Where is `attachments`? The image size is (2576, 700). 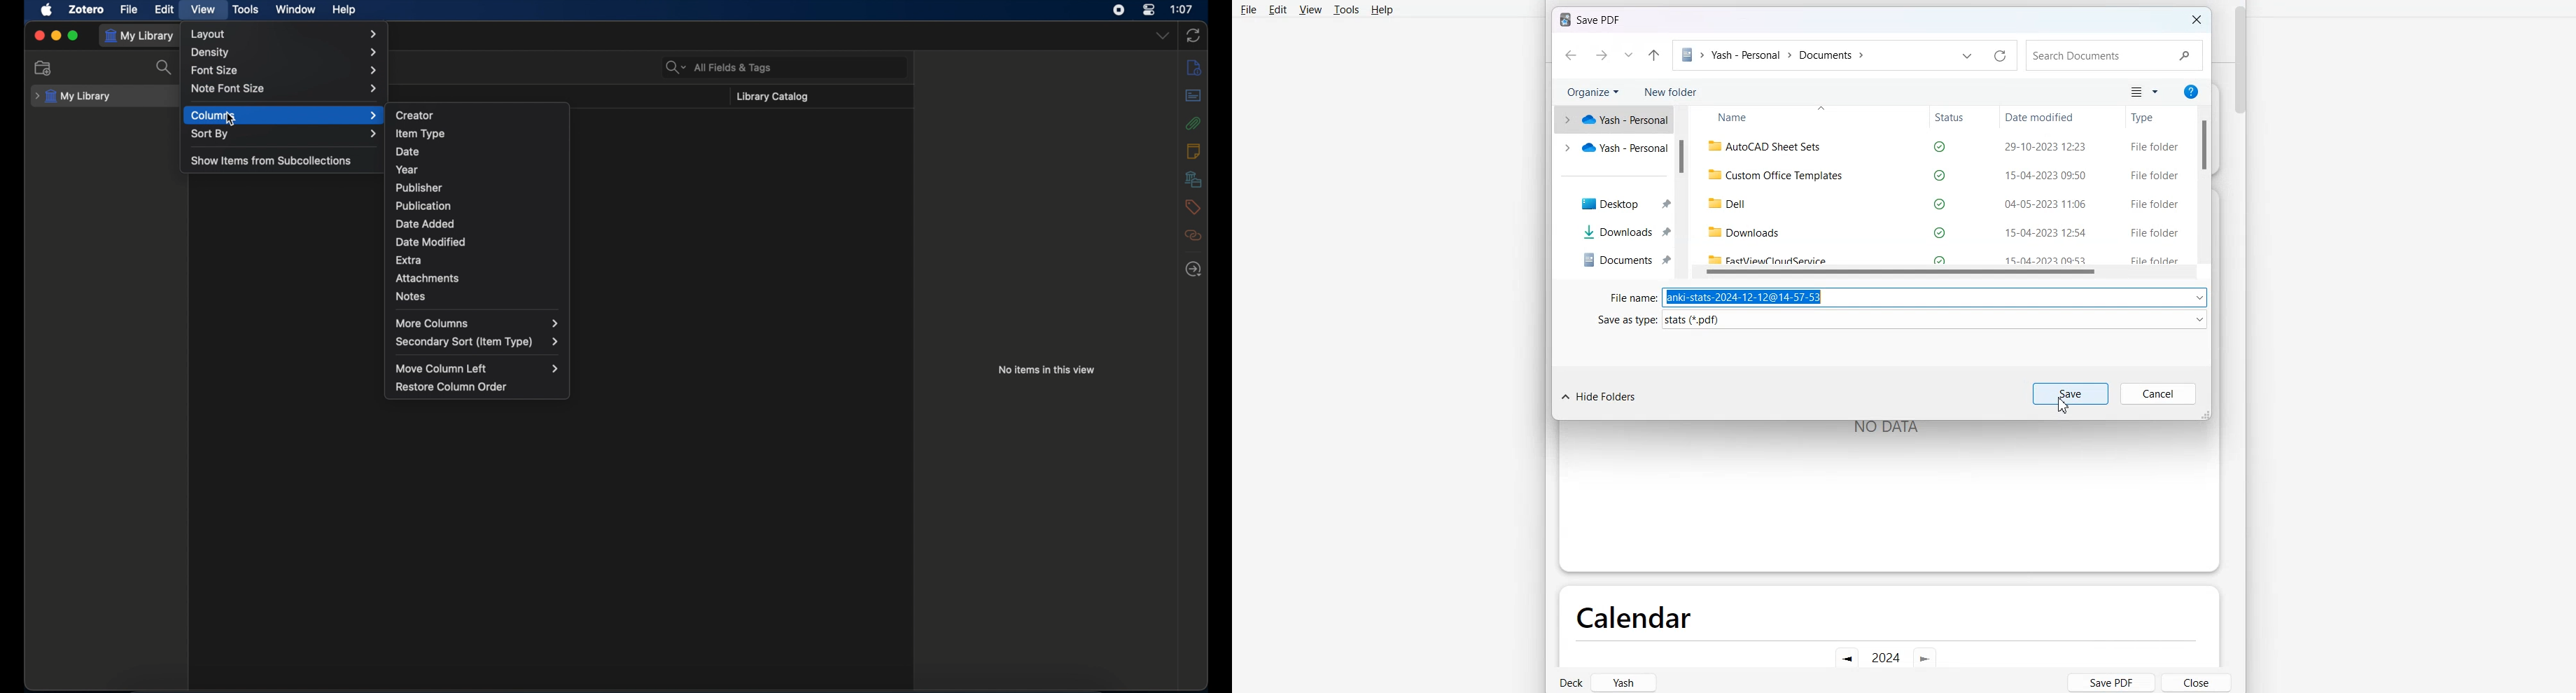 attachments is located at coordinates (427, 278).